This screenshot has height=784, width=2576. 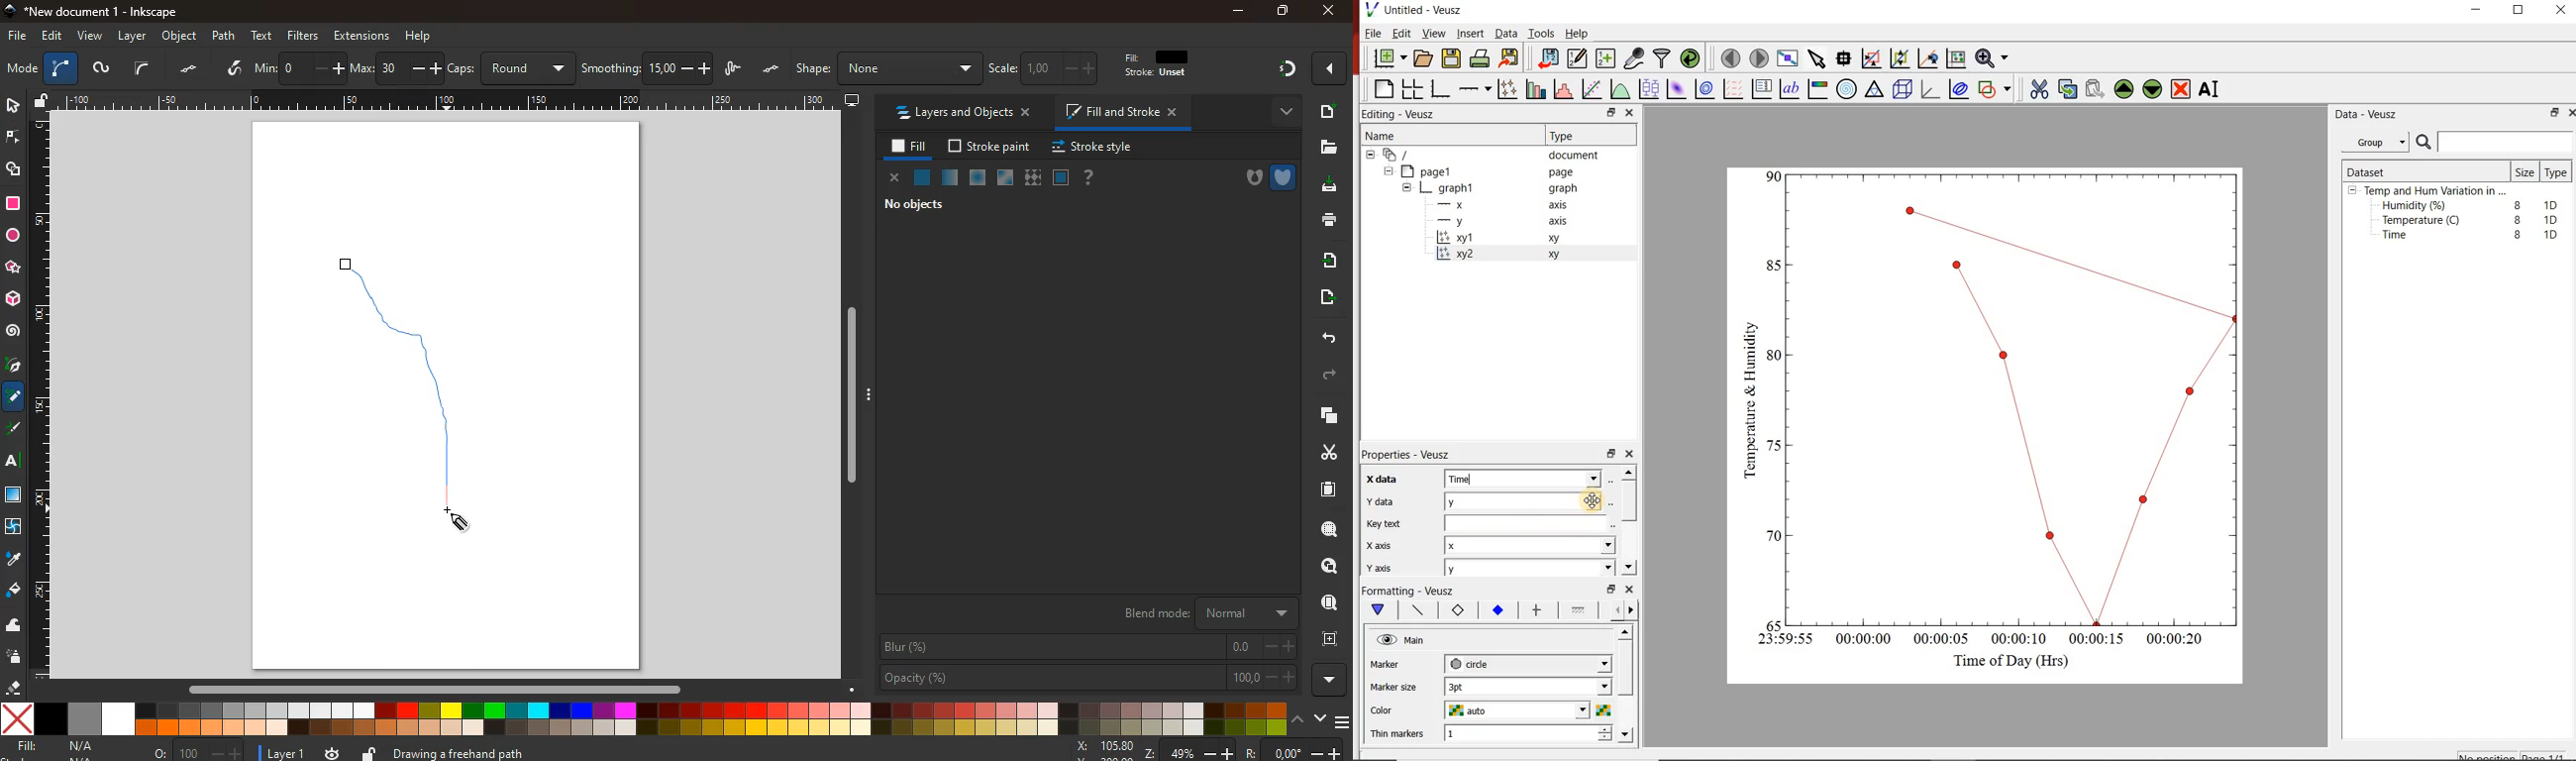 I want to click on plot a 2d dataset as an image, so click(x=1677, y=90).